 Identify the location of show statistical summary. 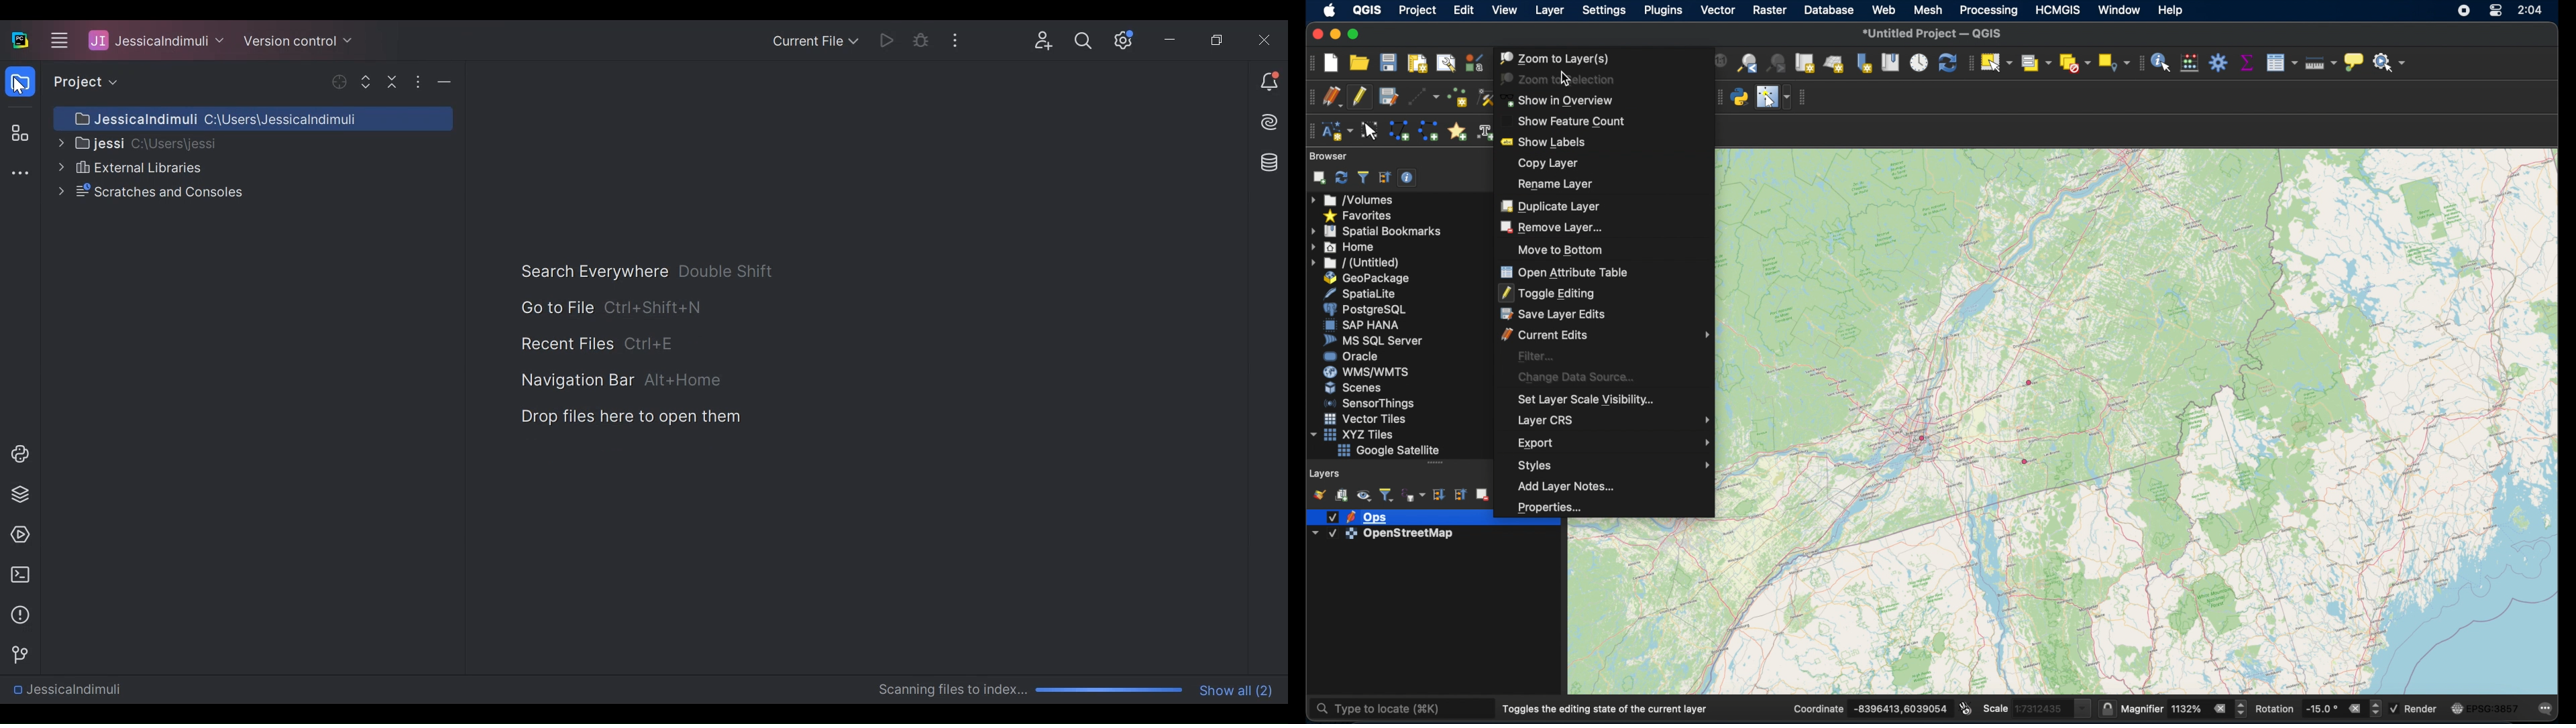
(2247, 62).